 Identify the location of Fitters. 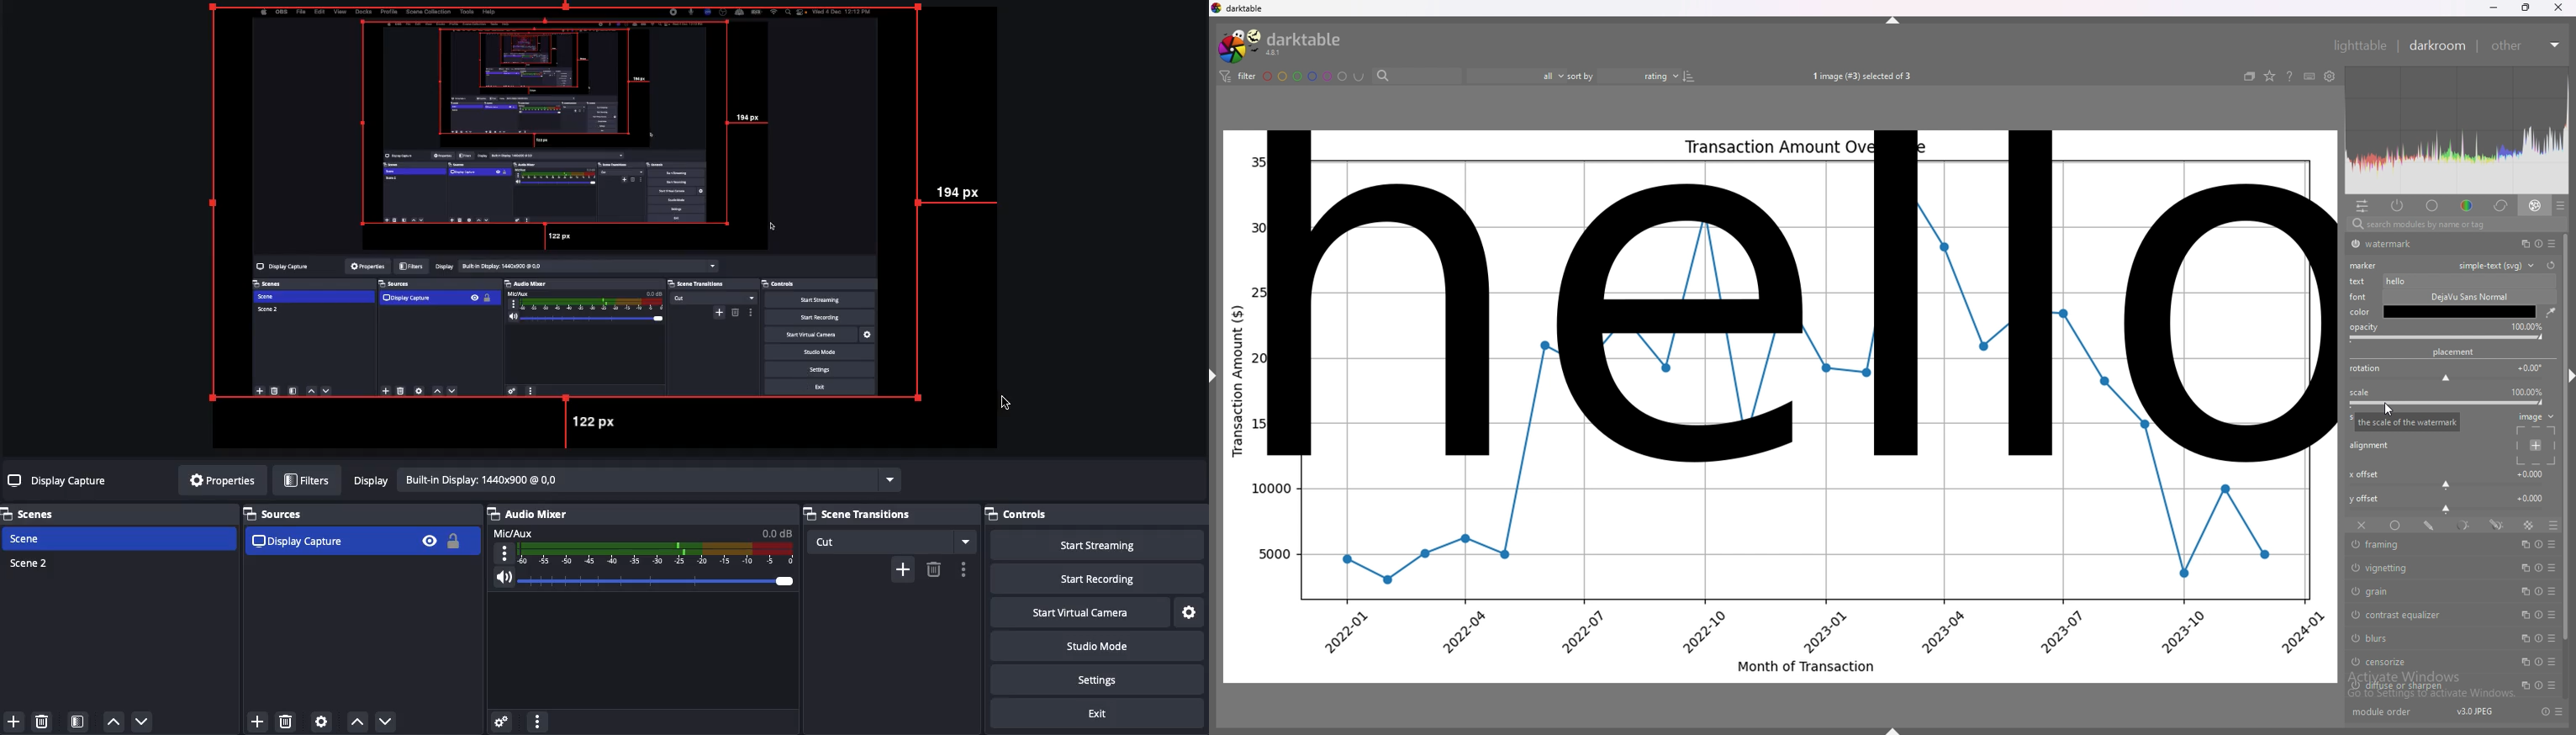
(307, 480).